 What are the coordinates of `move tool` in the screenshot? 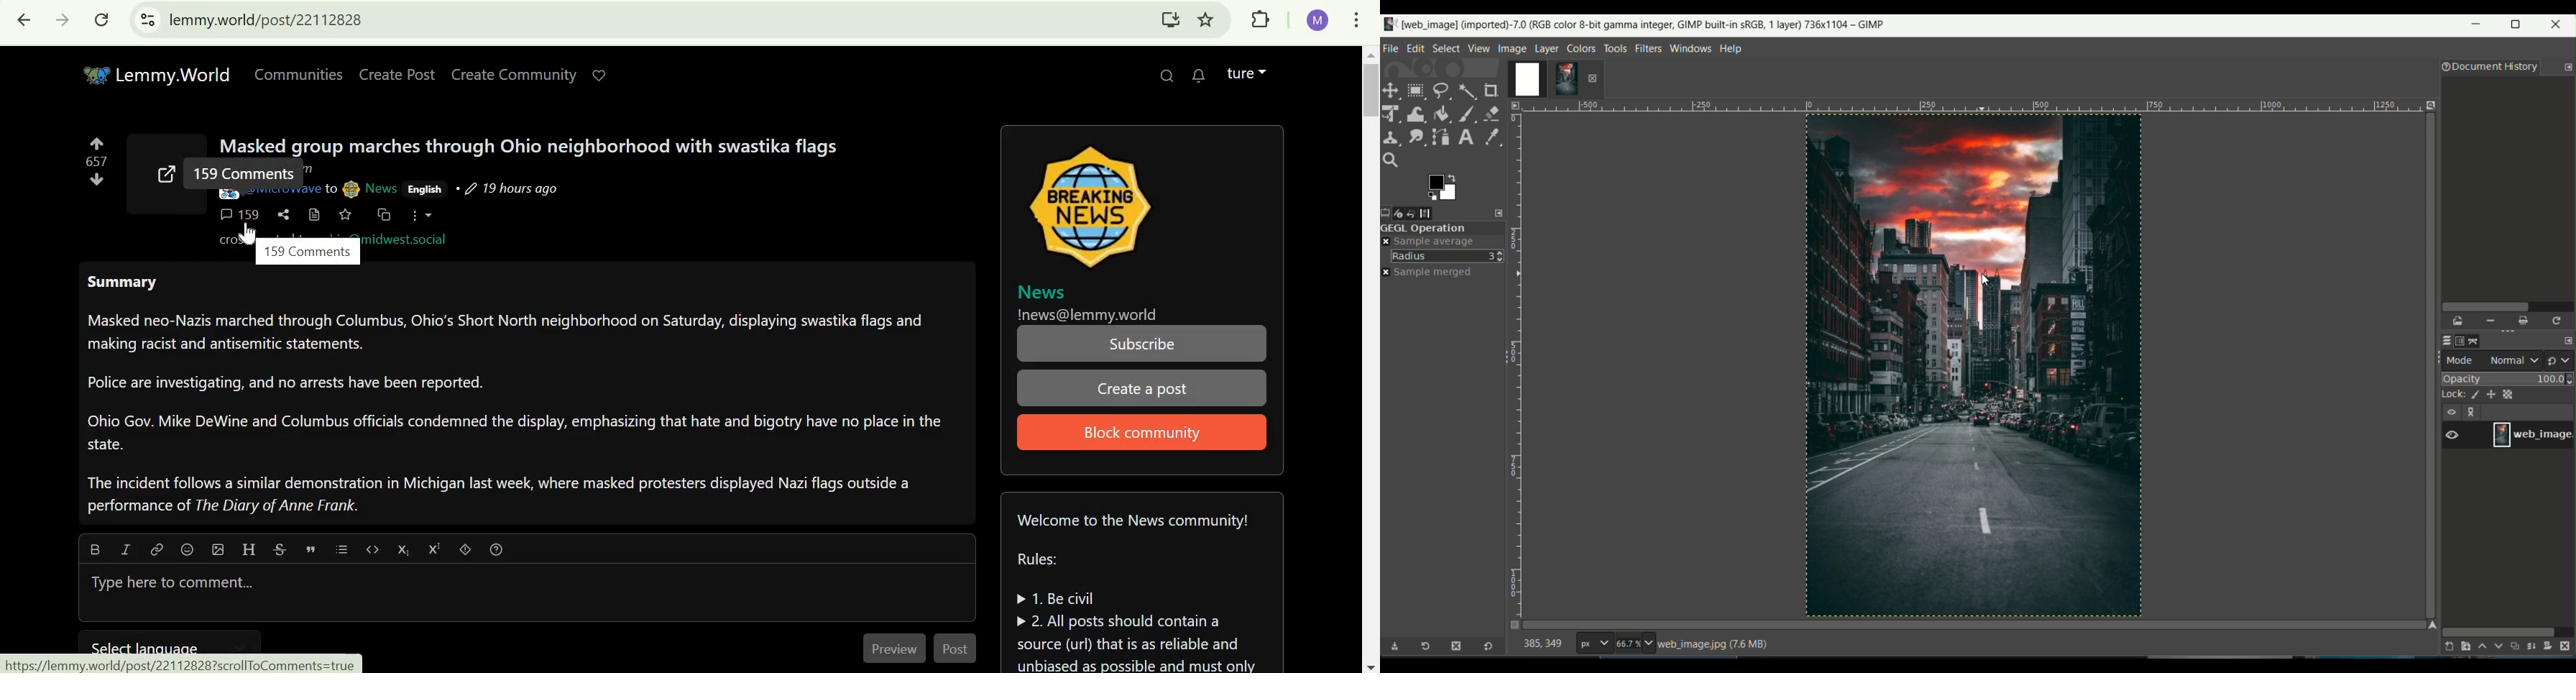 It's located at (1391, 90).